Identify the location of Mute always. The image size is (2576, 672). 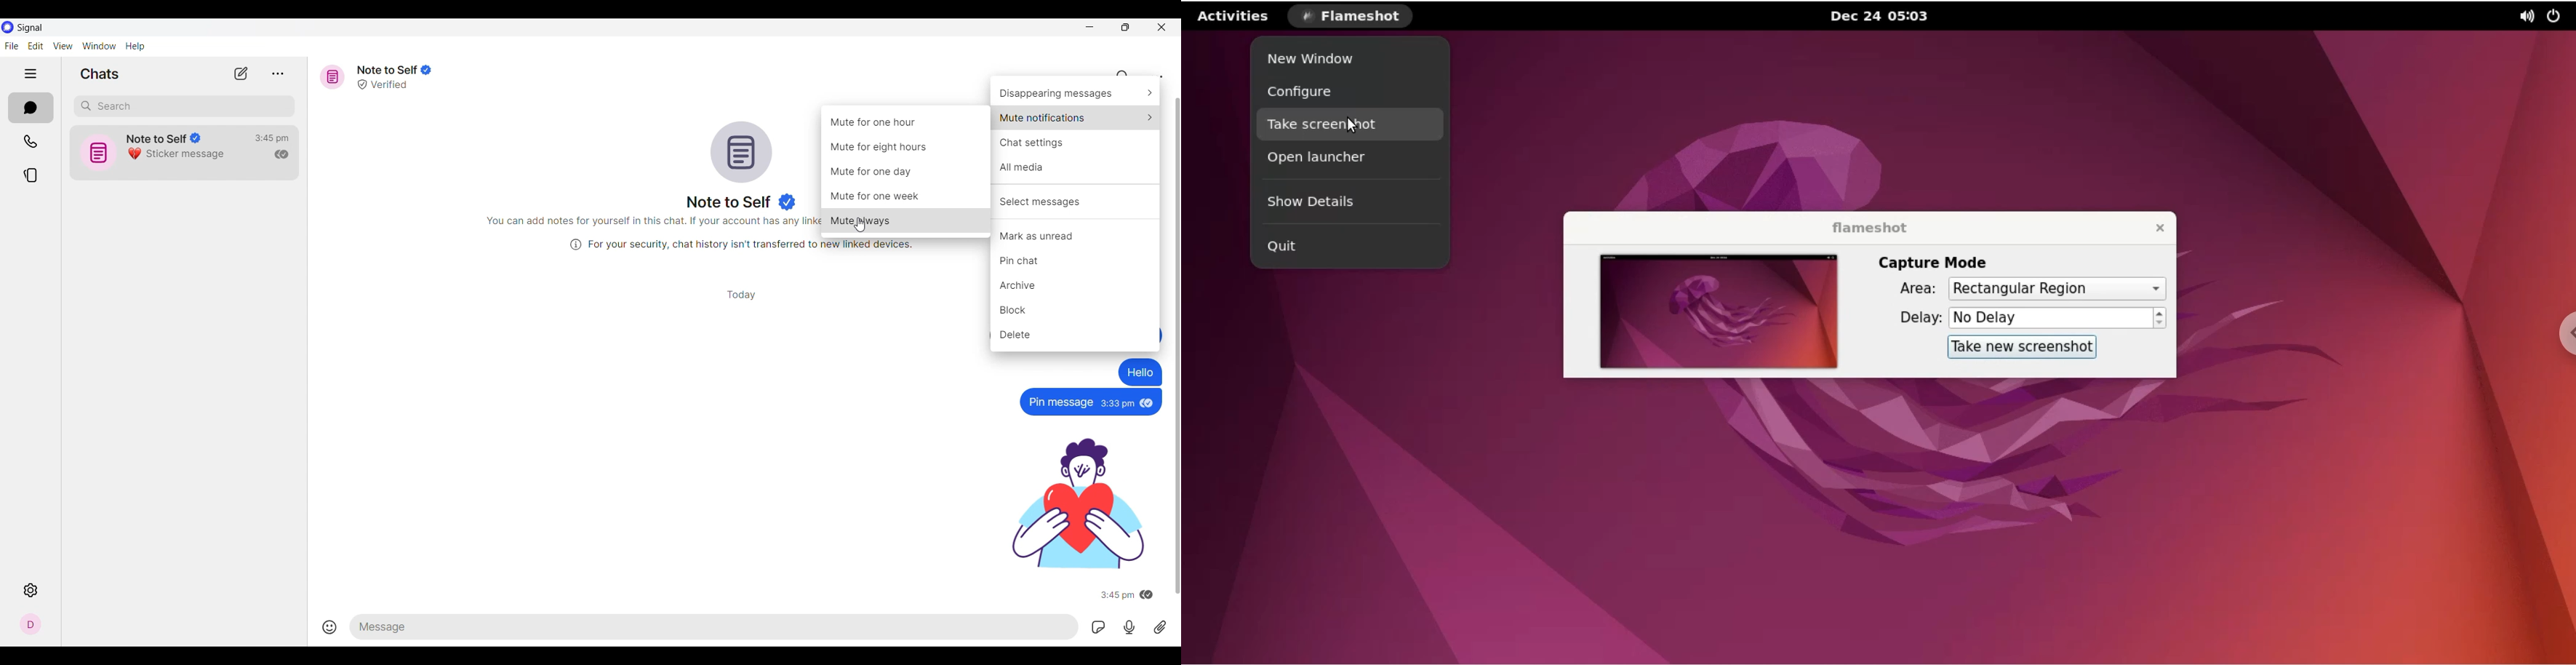
(864, 221).